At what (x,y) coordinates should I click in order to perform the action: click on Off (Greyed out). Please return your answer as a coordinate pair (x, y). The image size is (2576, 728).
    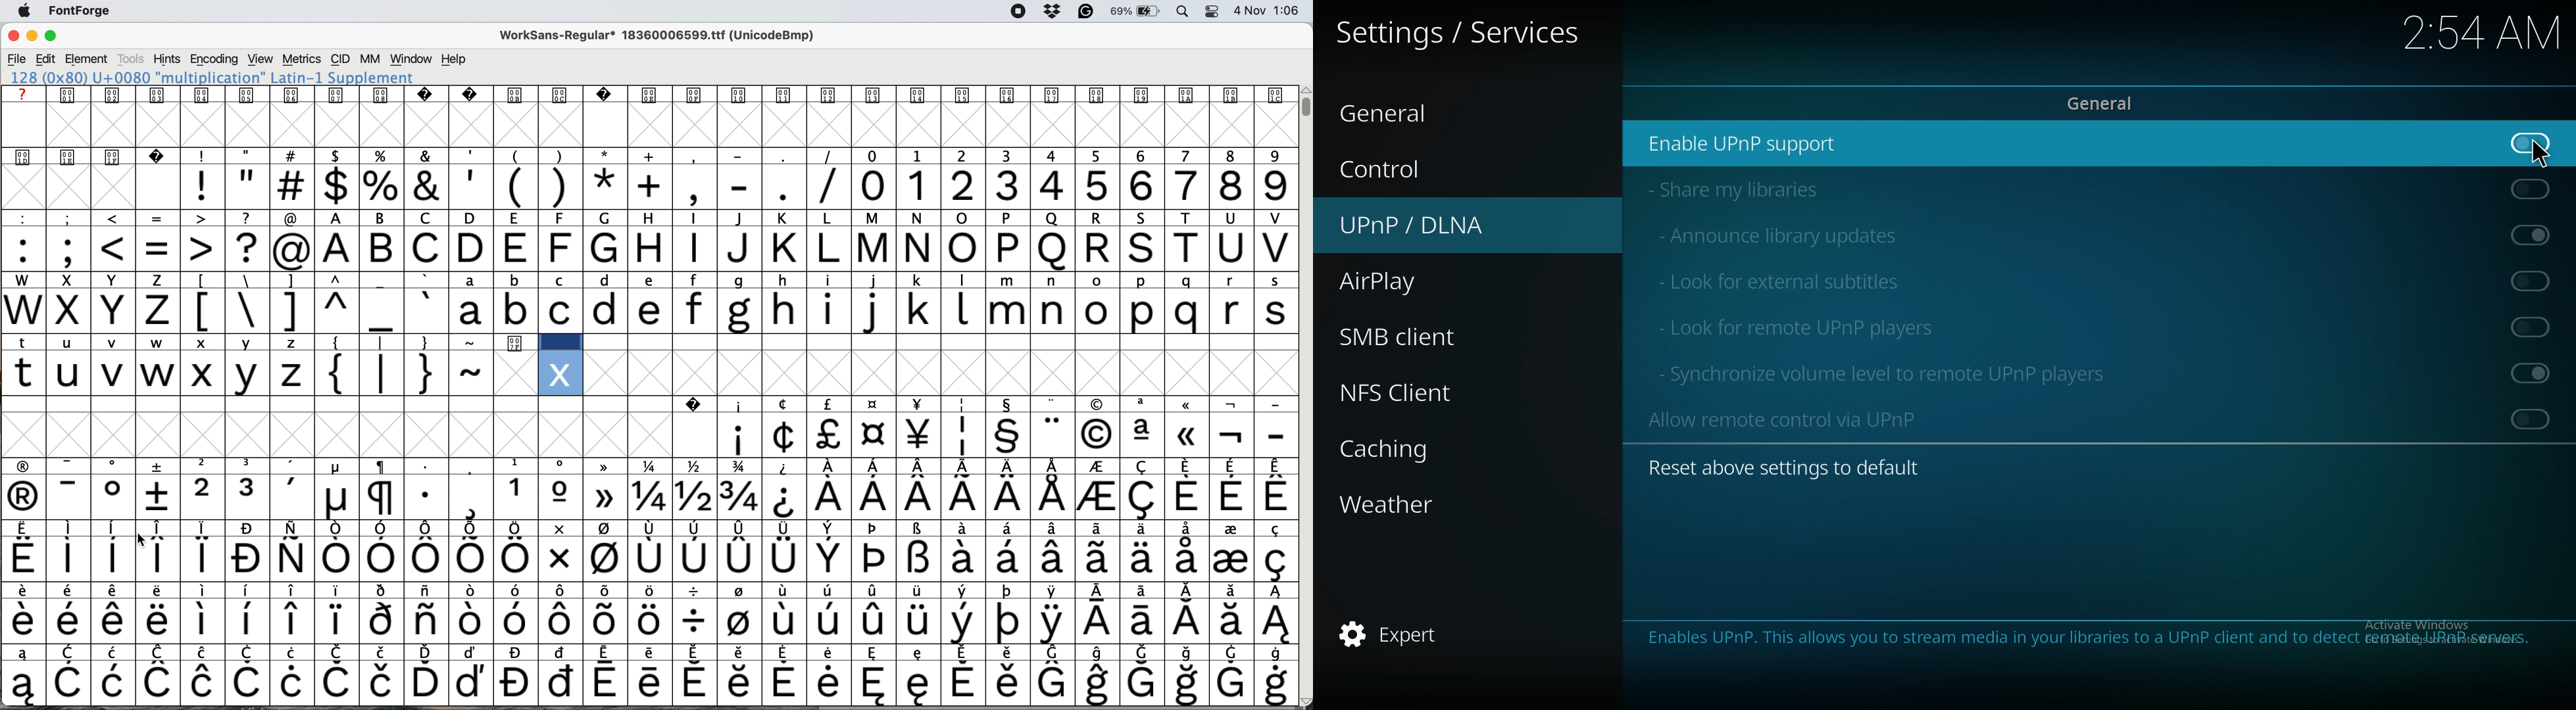
    Looking at the image, I should click on (2531, 419).